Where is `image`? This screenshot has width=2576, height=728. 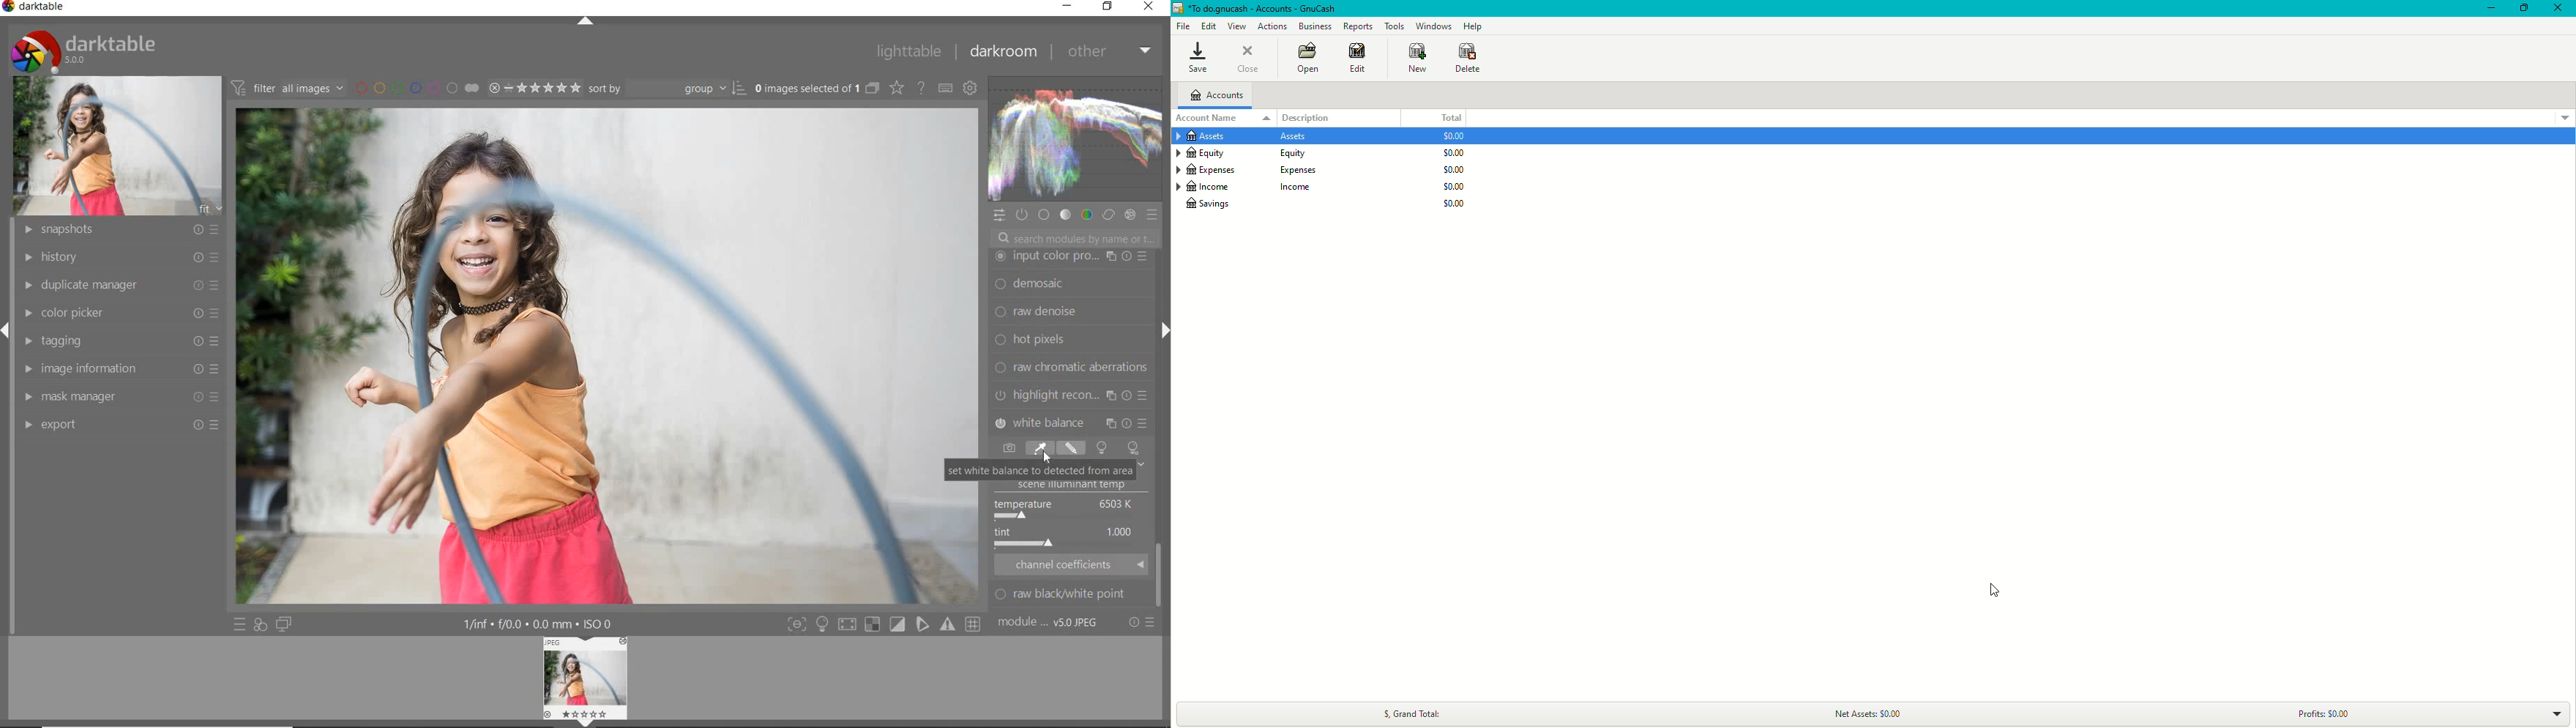
image is located at coordinates (119, 144).